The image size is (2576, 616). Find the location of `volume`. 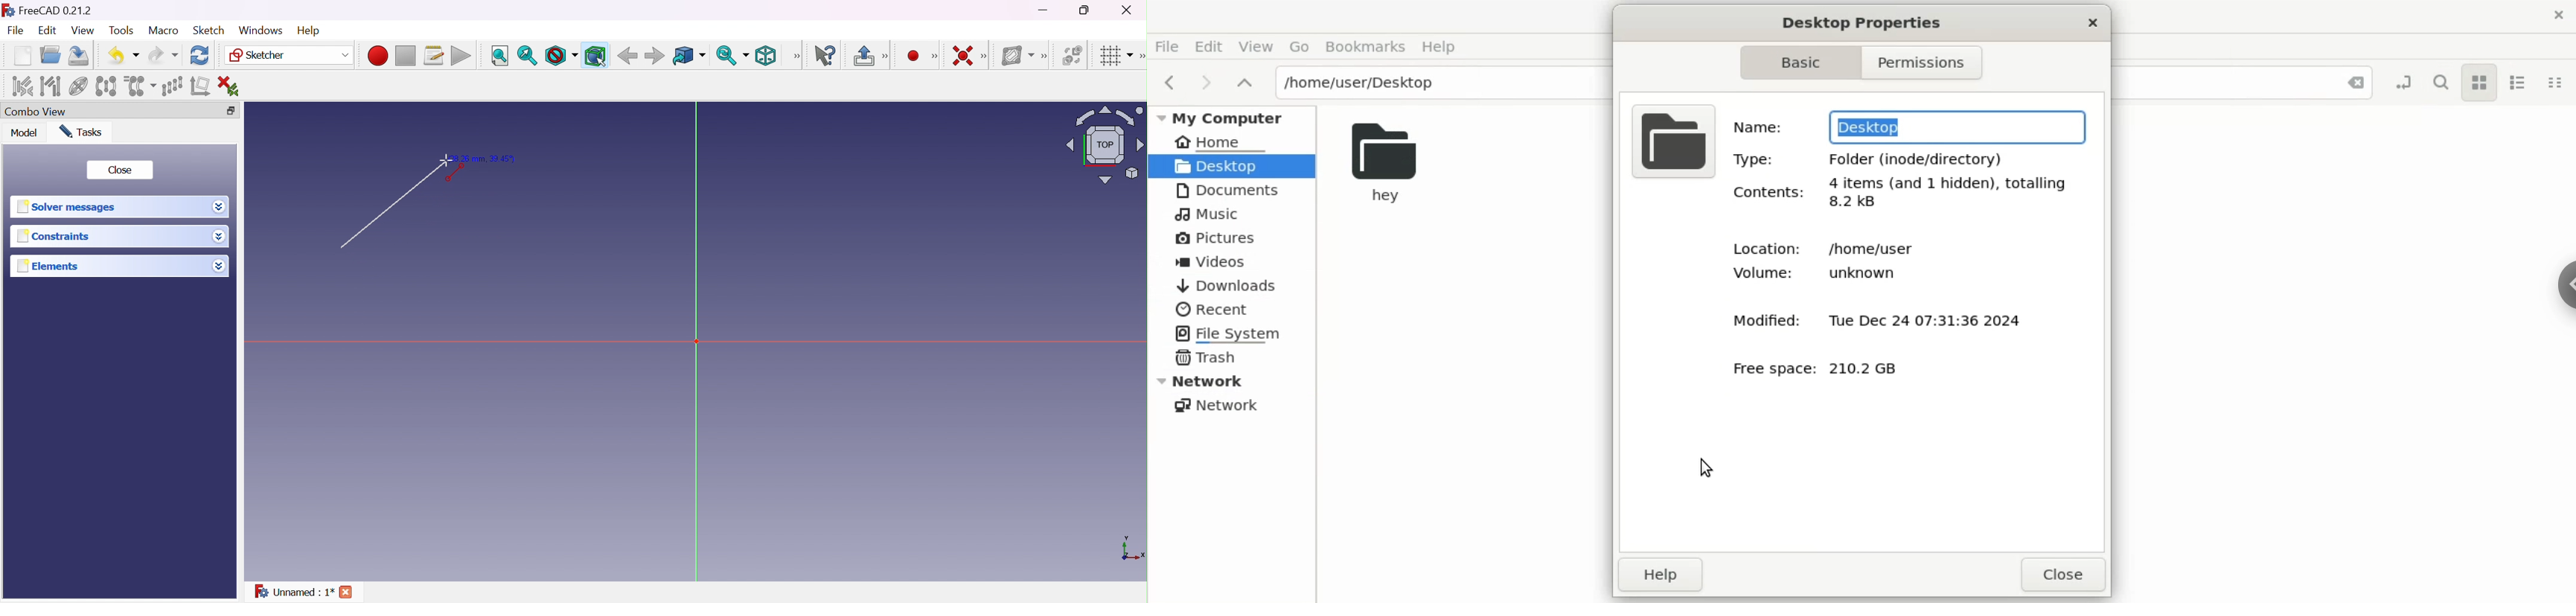

volume is located at coordinates (1749, 272).